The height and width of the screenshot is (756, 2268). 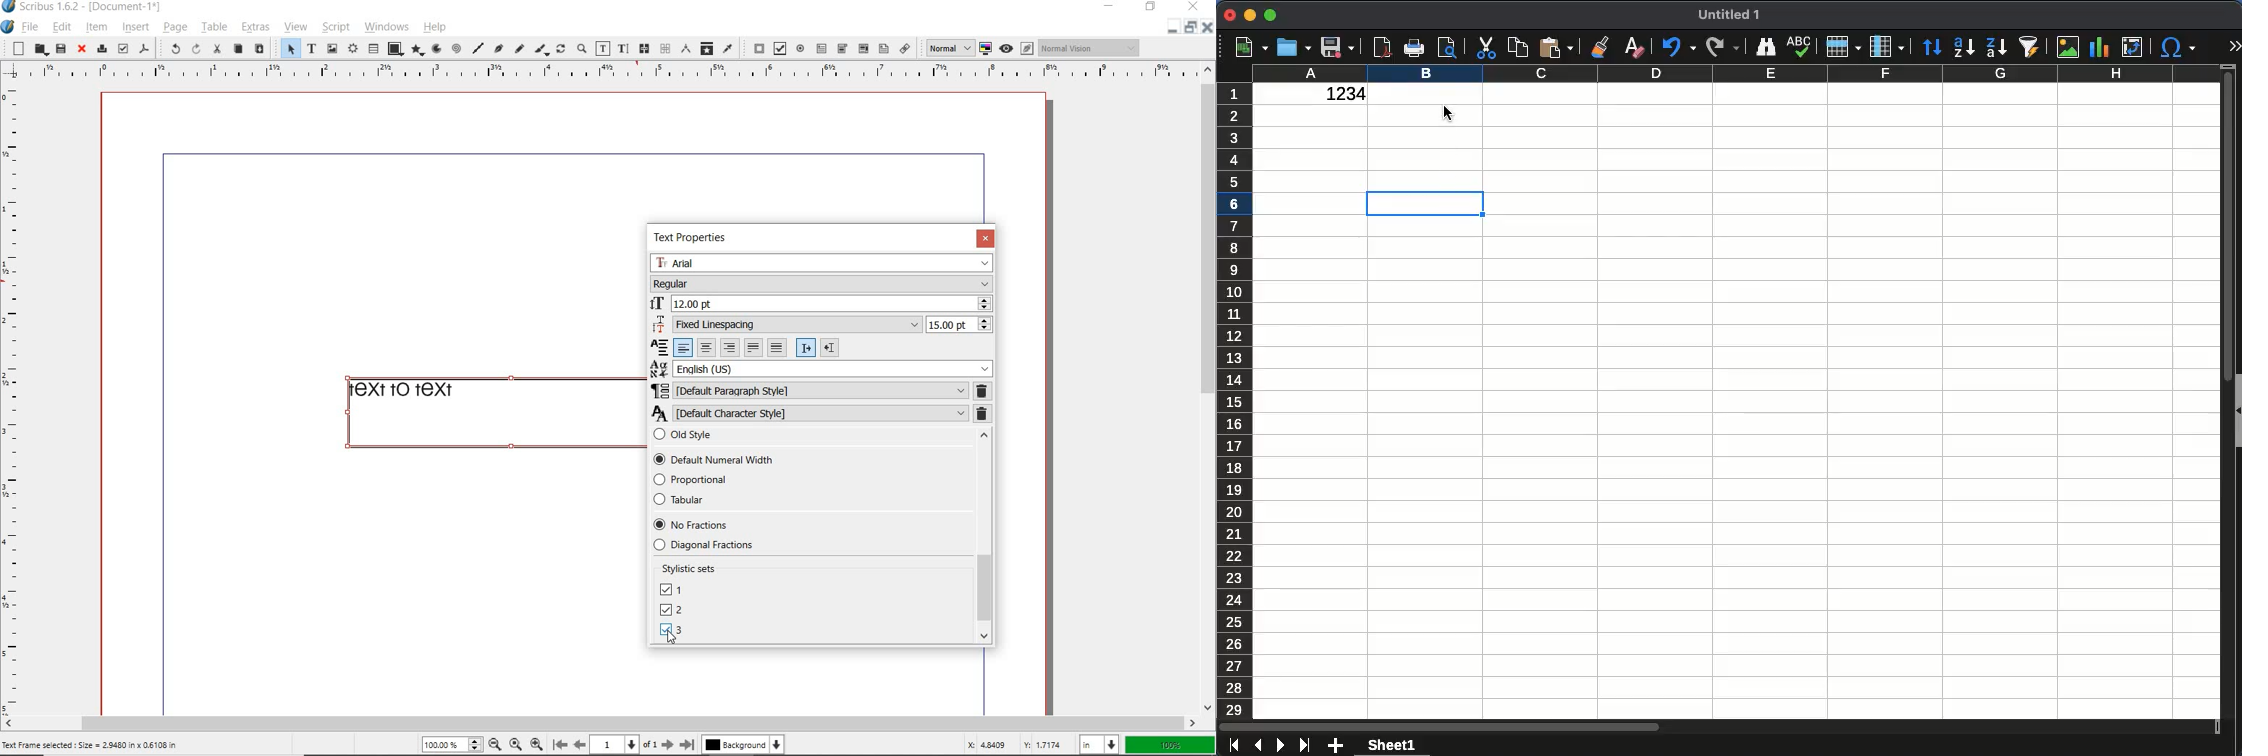 What do you see at coordinates (786, 324) in the screenshot?
I see `Fixed Linespacing` at bounding box center [786, 324].